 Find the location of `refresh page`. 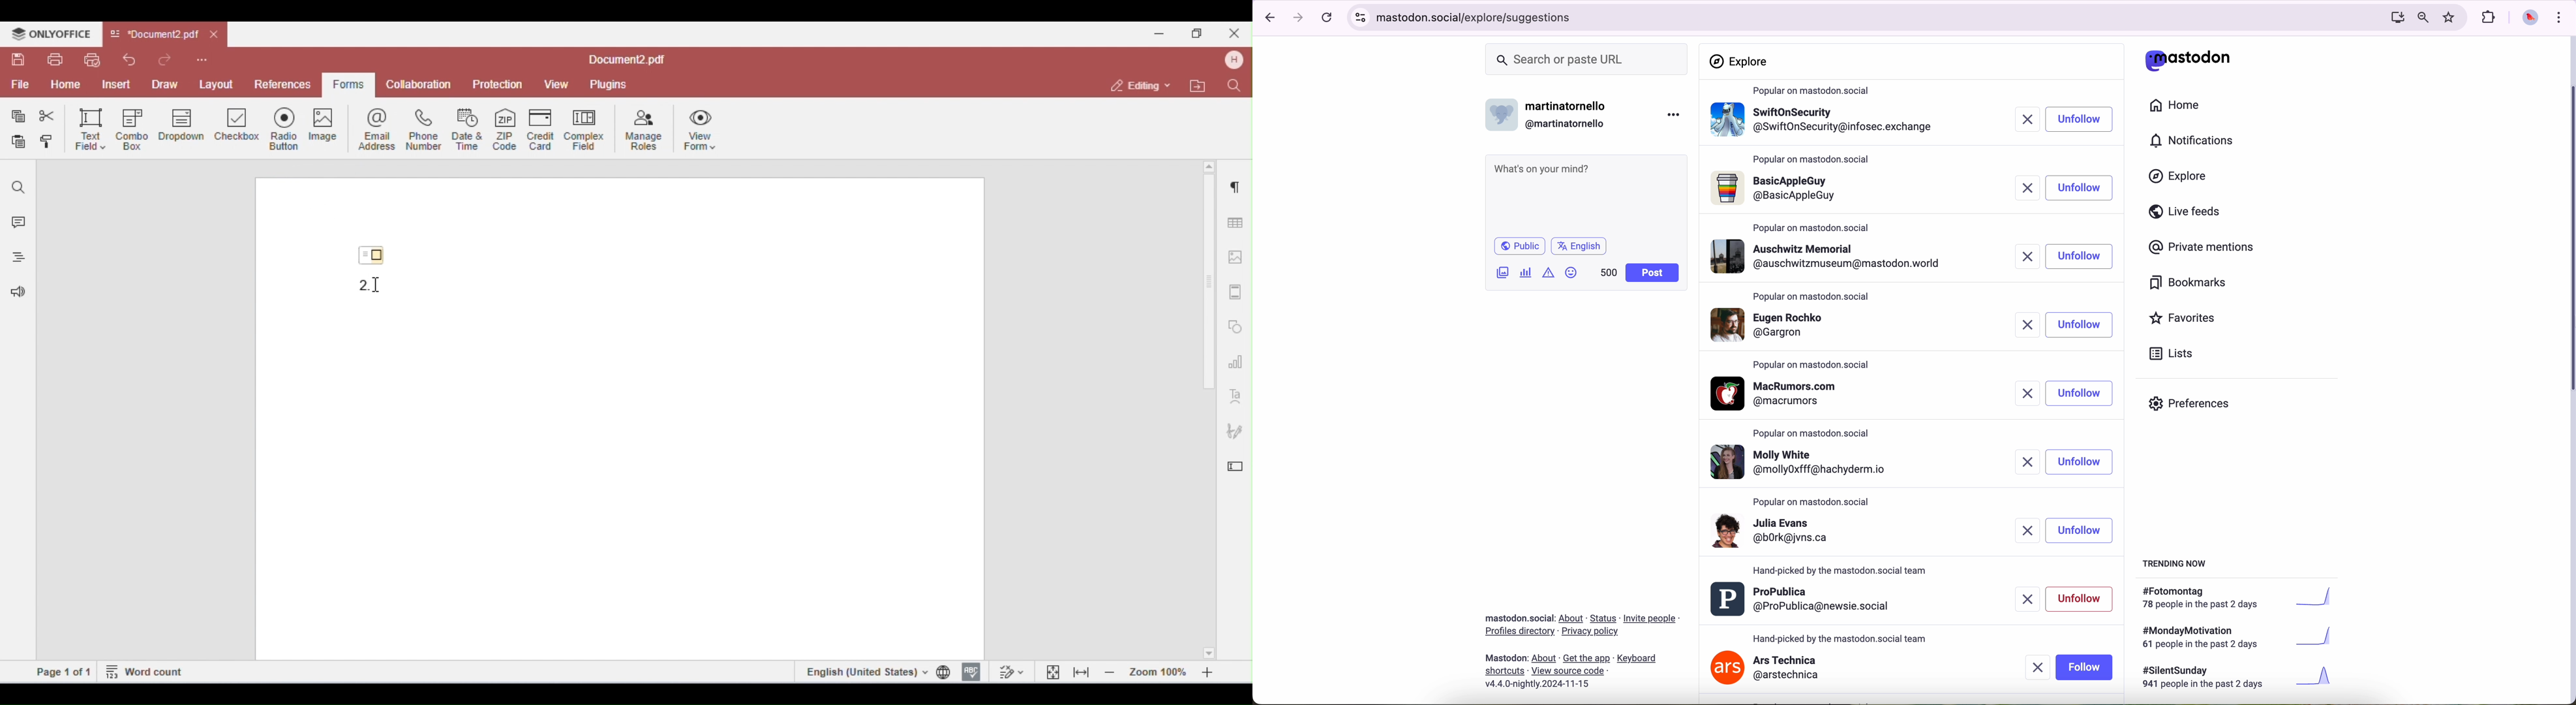

refresh page is located at coordinates (1328, 18).